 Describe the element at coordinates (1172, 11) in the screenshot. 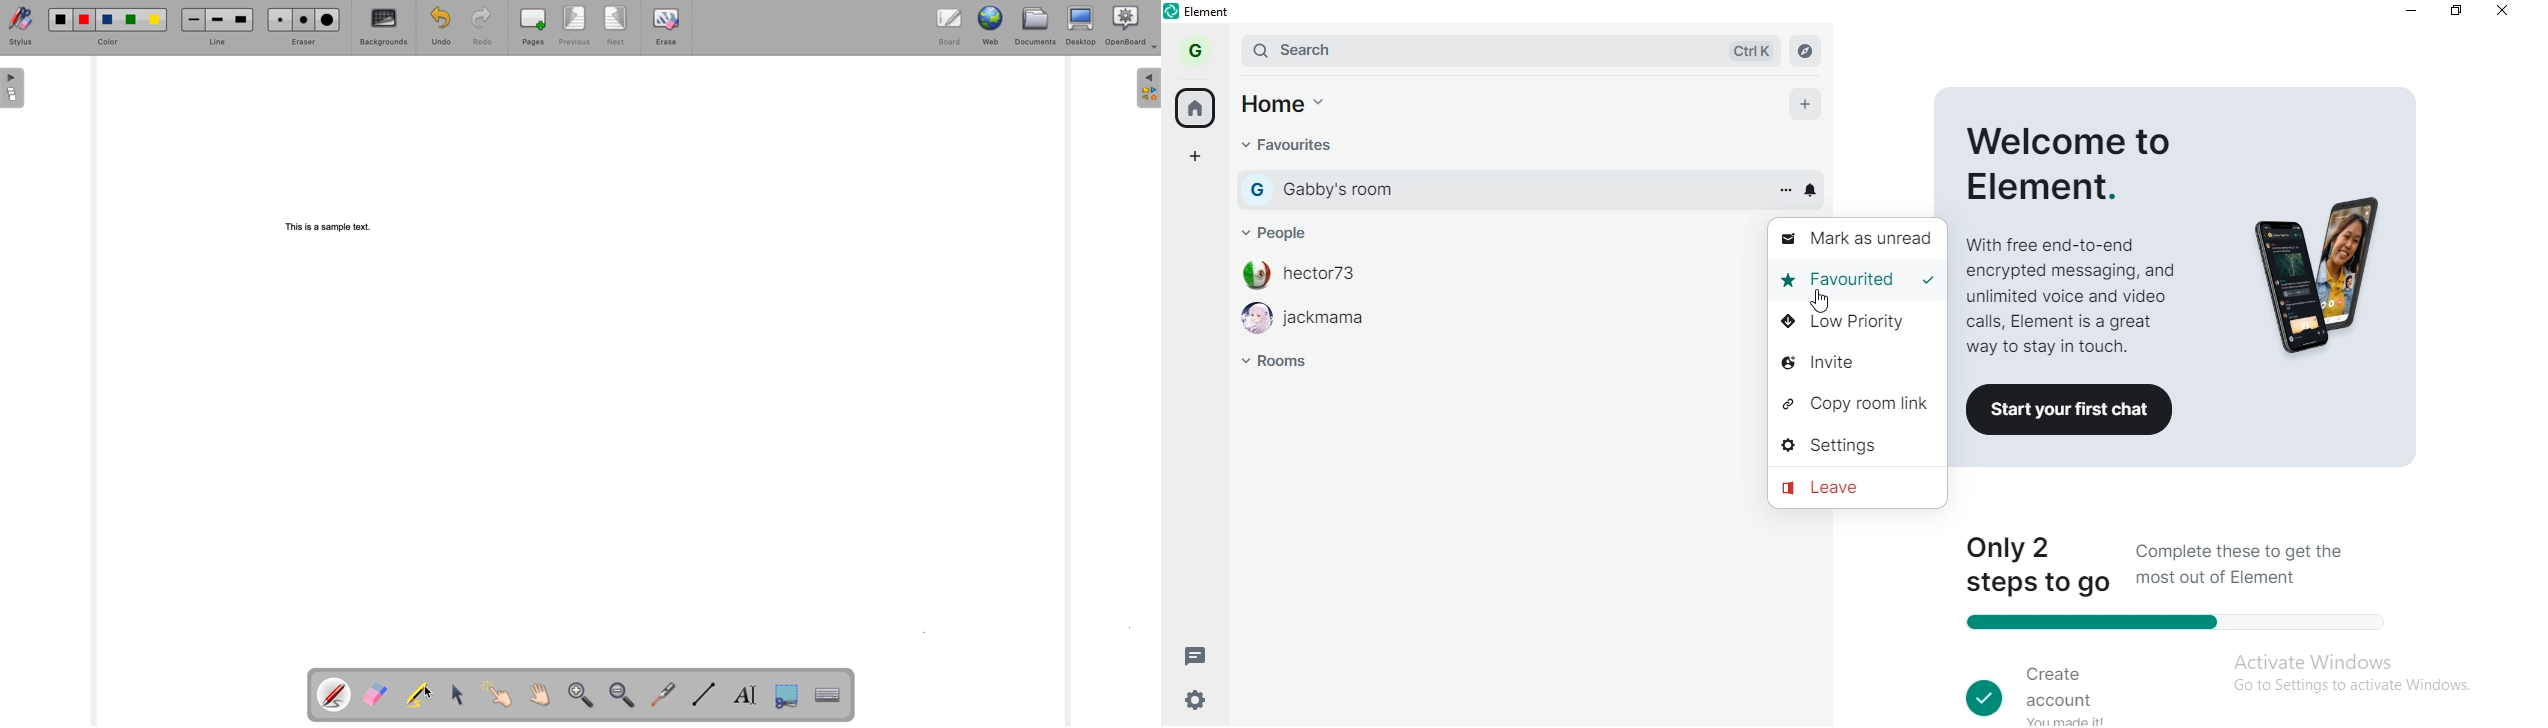

I see `element logo` at that location.